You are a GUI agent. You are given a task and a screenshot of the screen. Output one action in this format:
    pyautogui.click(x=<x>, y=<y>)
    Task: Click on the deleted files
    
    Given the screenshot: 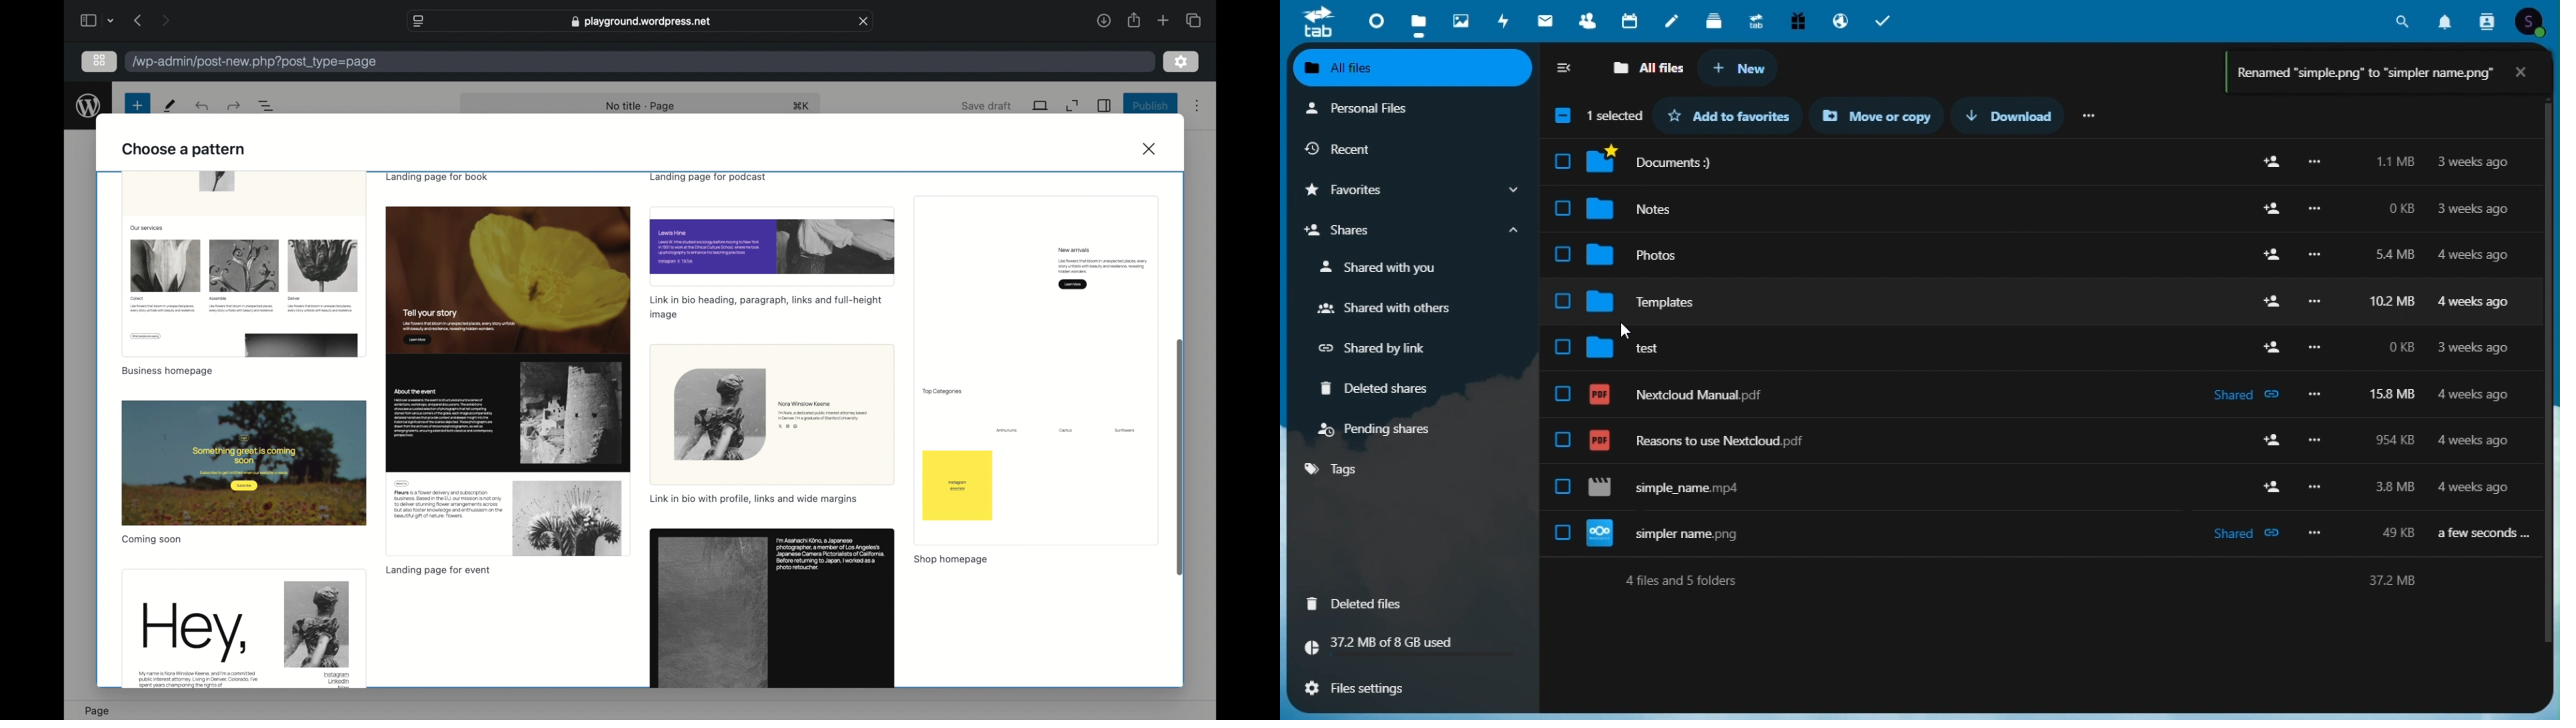 What is the action you would take?
    pyautogui.click(x=1362, y=602)
    